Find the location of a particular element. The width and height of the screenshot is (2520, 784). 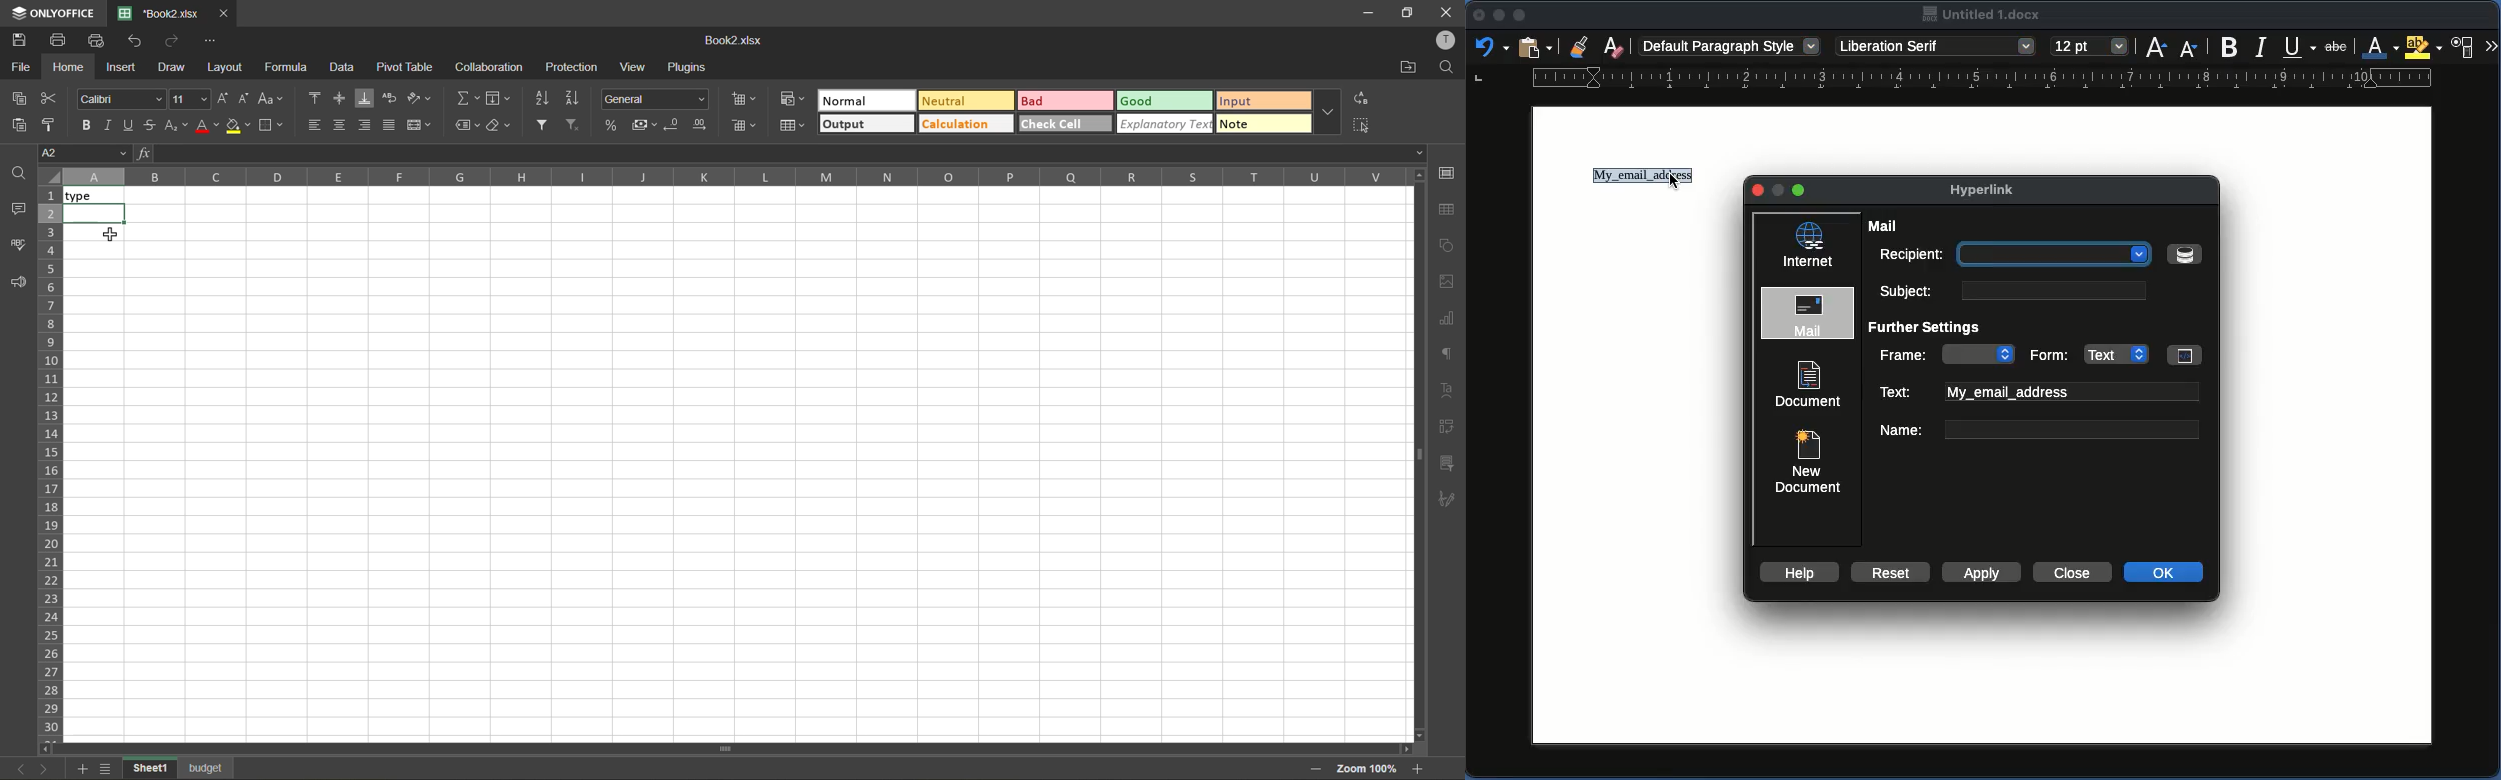

pivot table is located at coordinates (1447, 427).